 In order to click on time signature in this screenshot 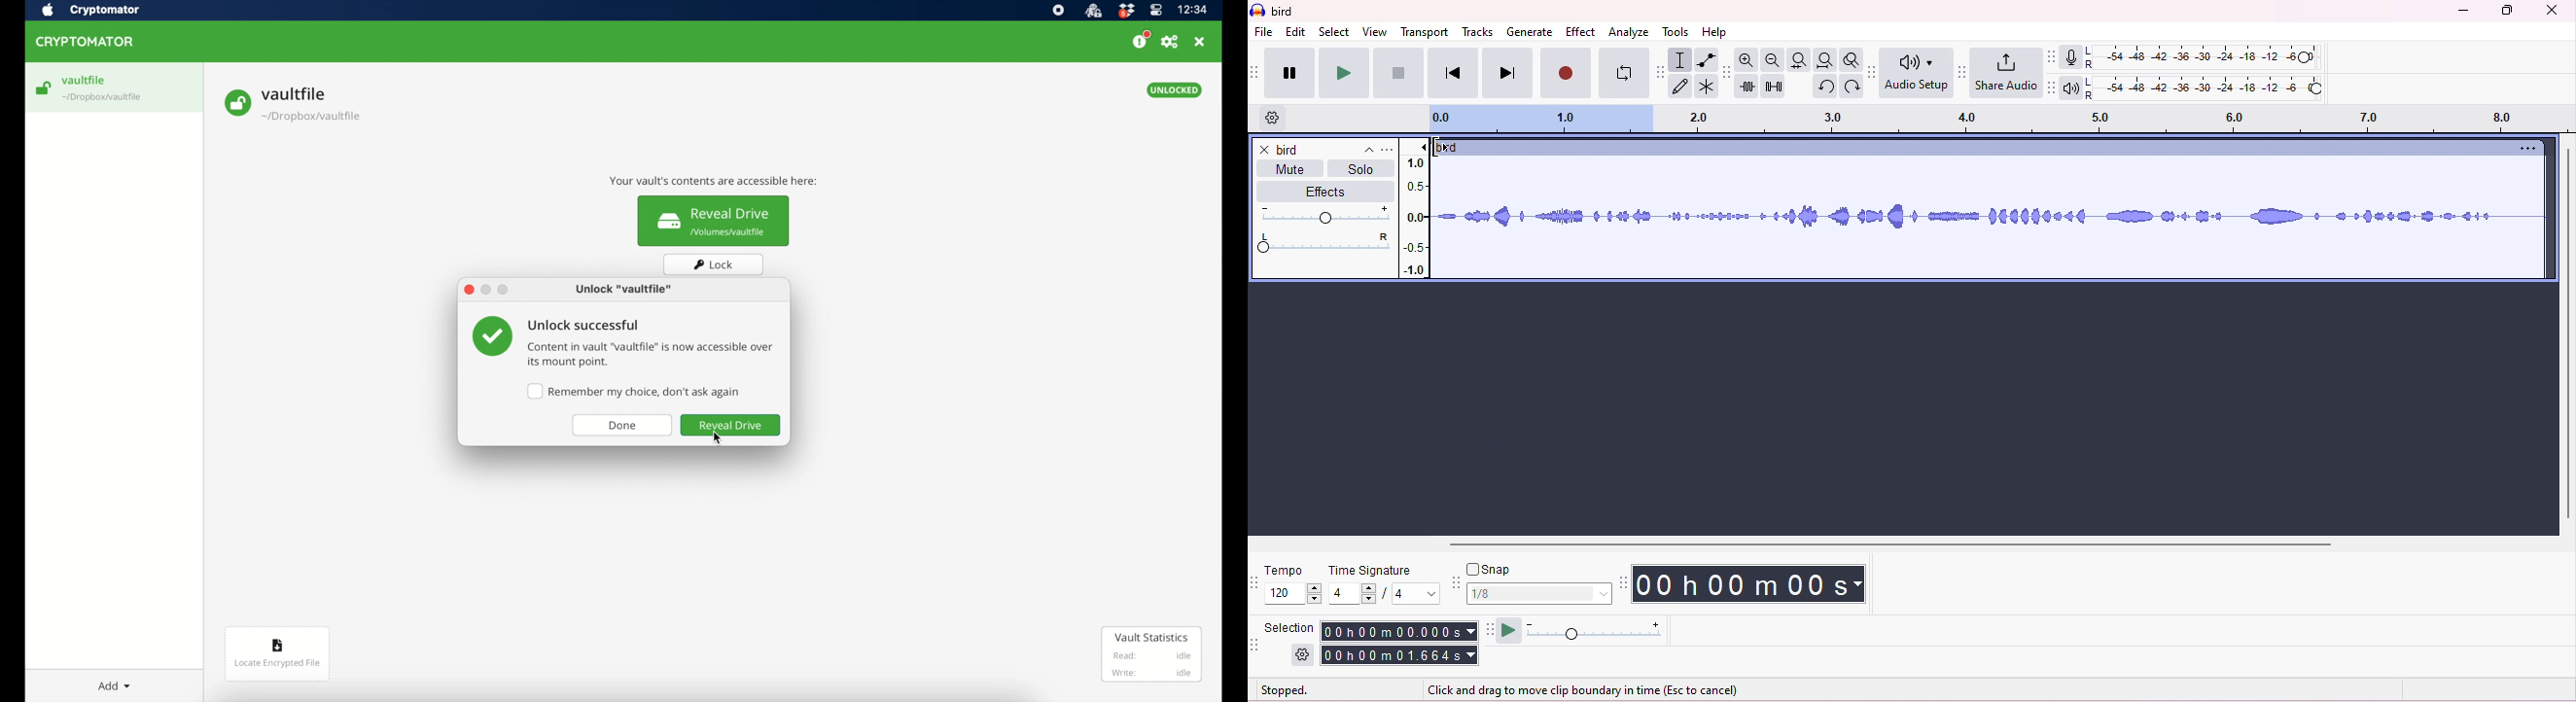, I will do `click(1369, 571)`.